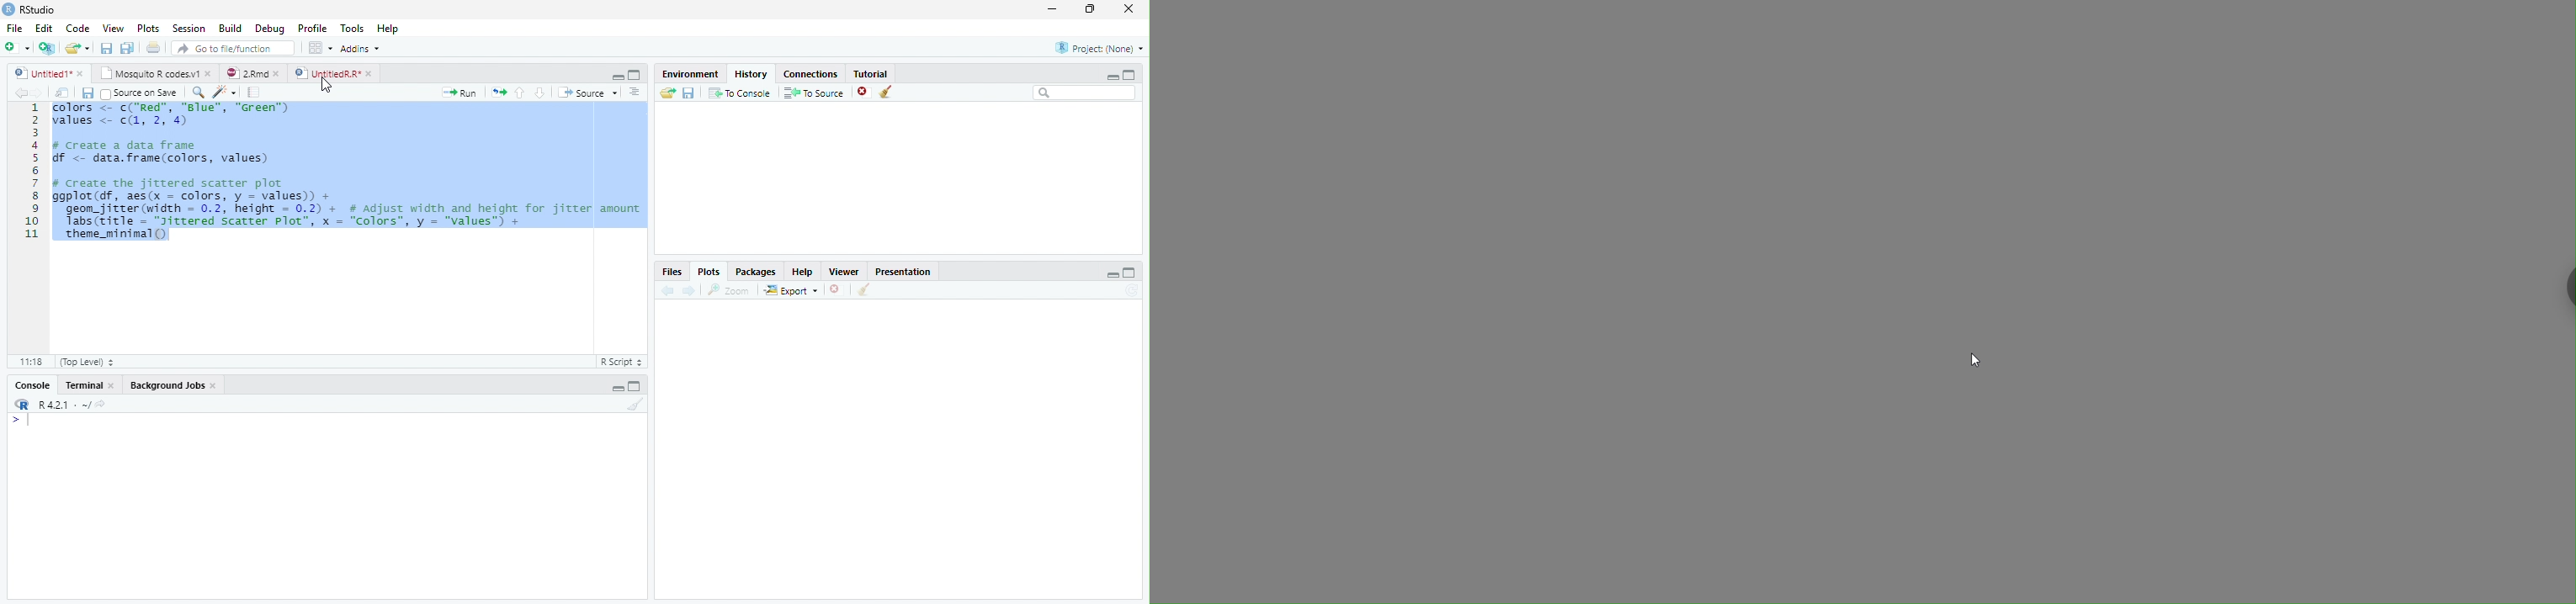 This screenshot has width=2576, height=616. What do you see at coordinates (18, 48) in the screenshot?
I see `New File` at bounding box center [18, 48].